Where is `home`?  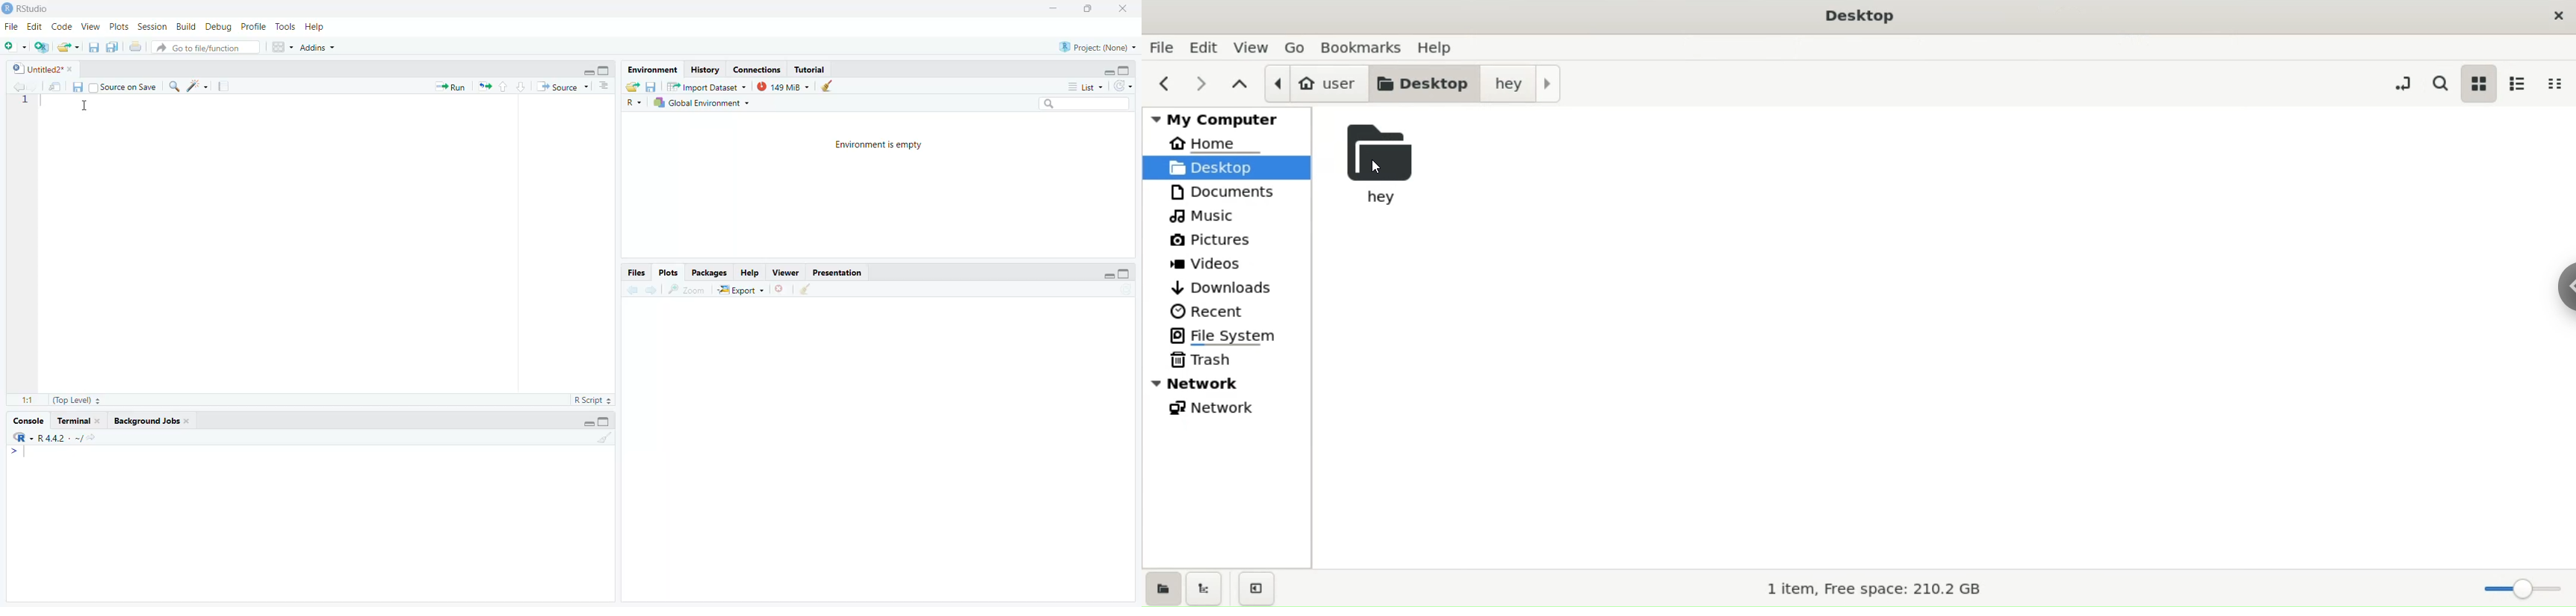 home is located at coordinates (1228, 145).